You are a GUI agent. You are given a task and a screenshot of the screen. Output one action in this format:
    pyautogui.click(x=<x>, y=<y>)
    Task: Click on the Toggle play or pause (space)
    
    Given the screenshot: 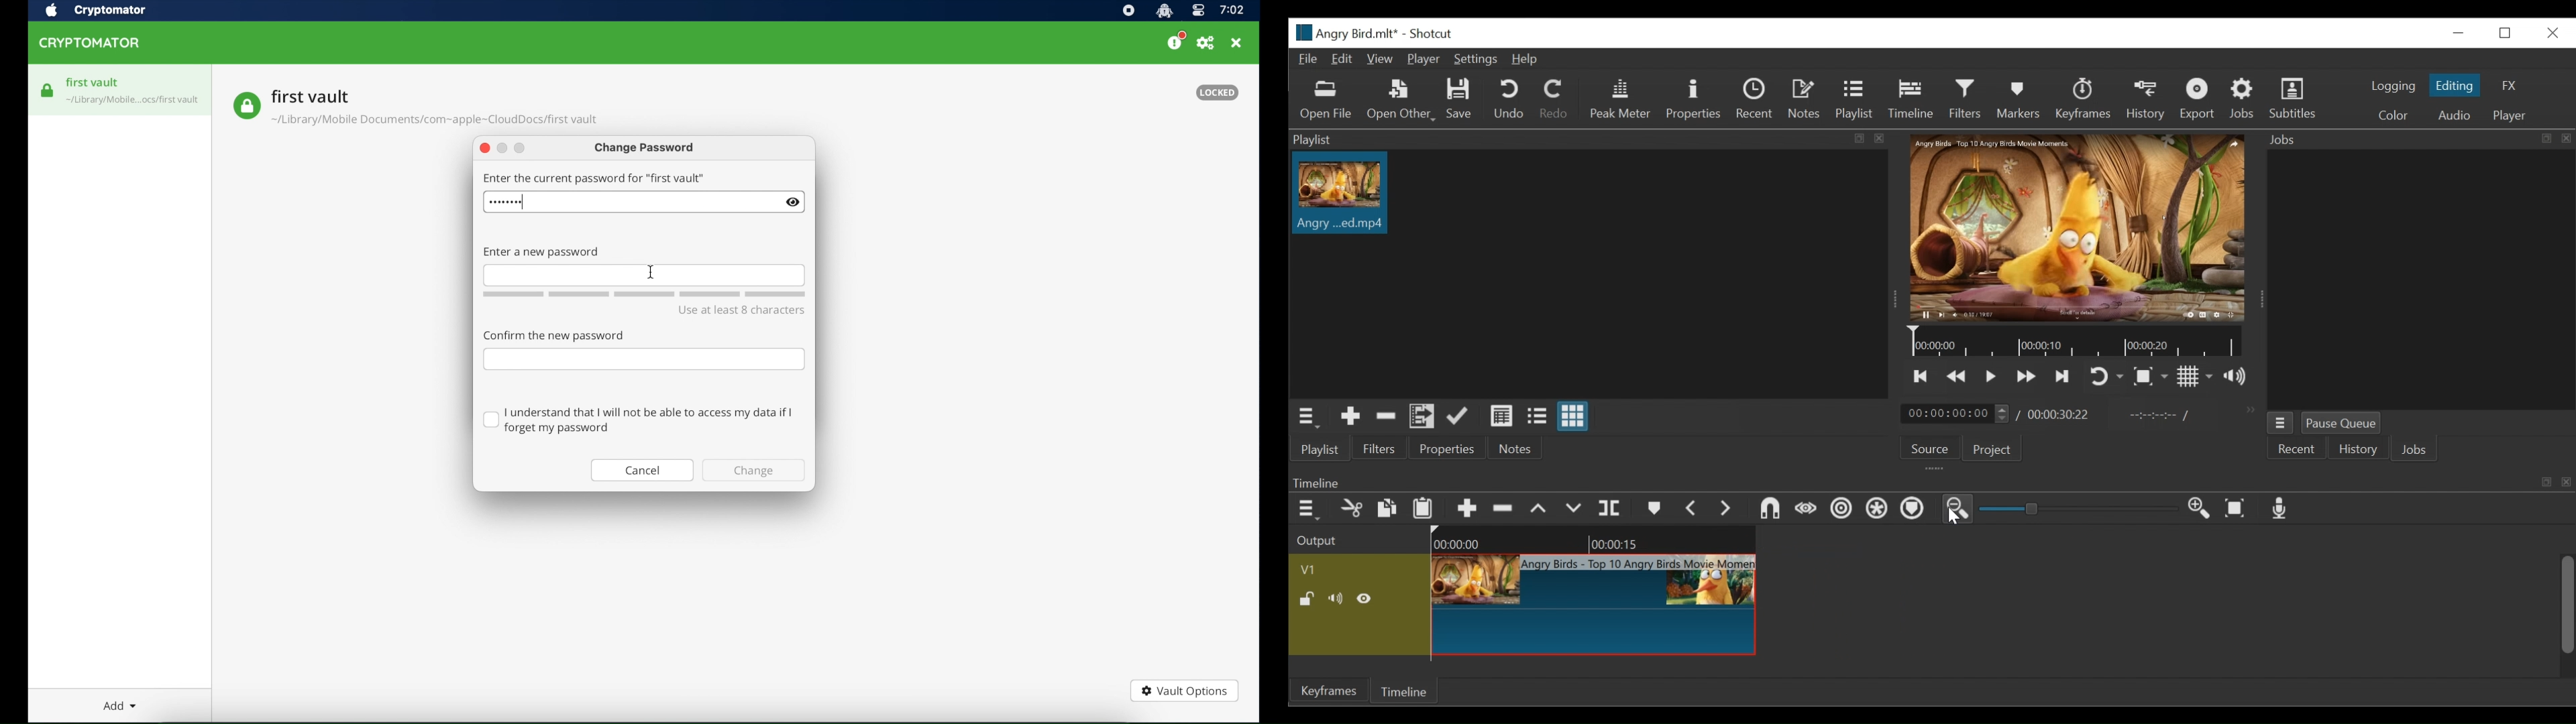 What is the action you would take?
    pyautogui.click(x=1990, y=377)
    